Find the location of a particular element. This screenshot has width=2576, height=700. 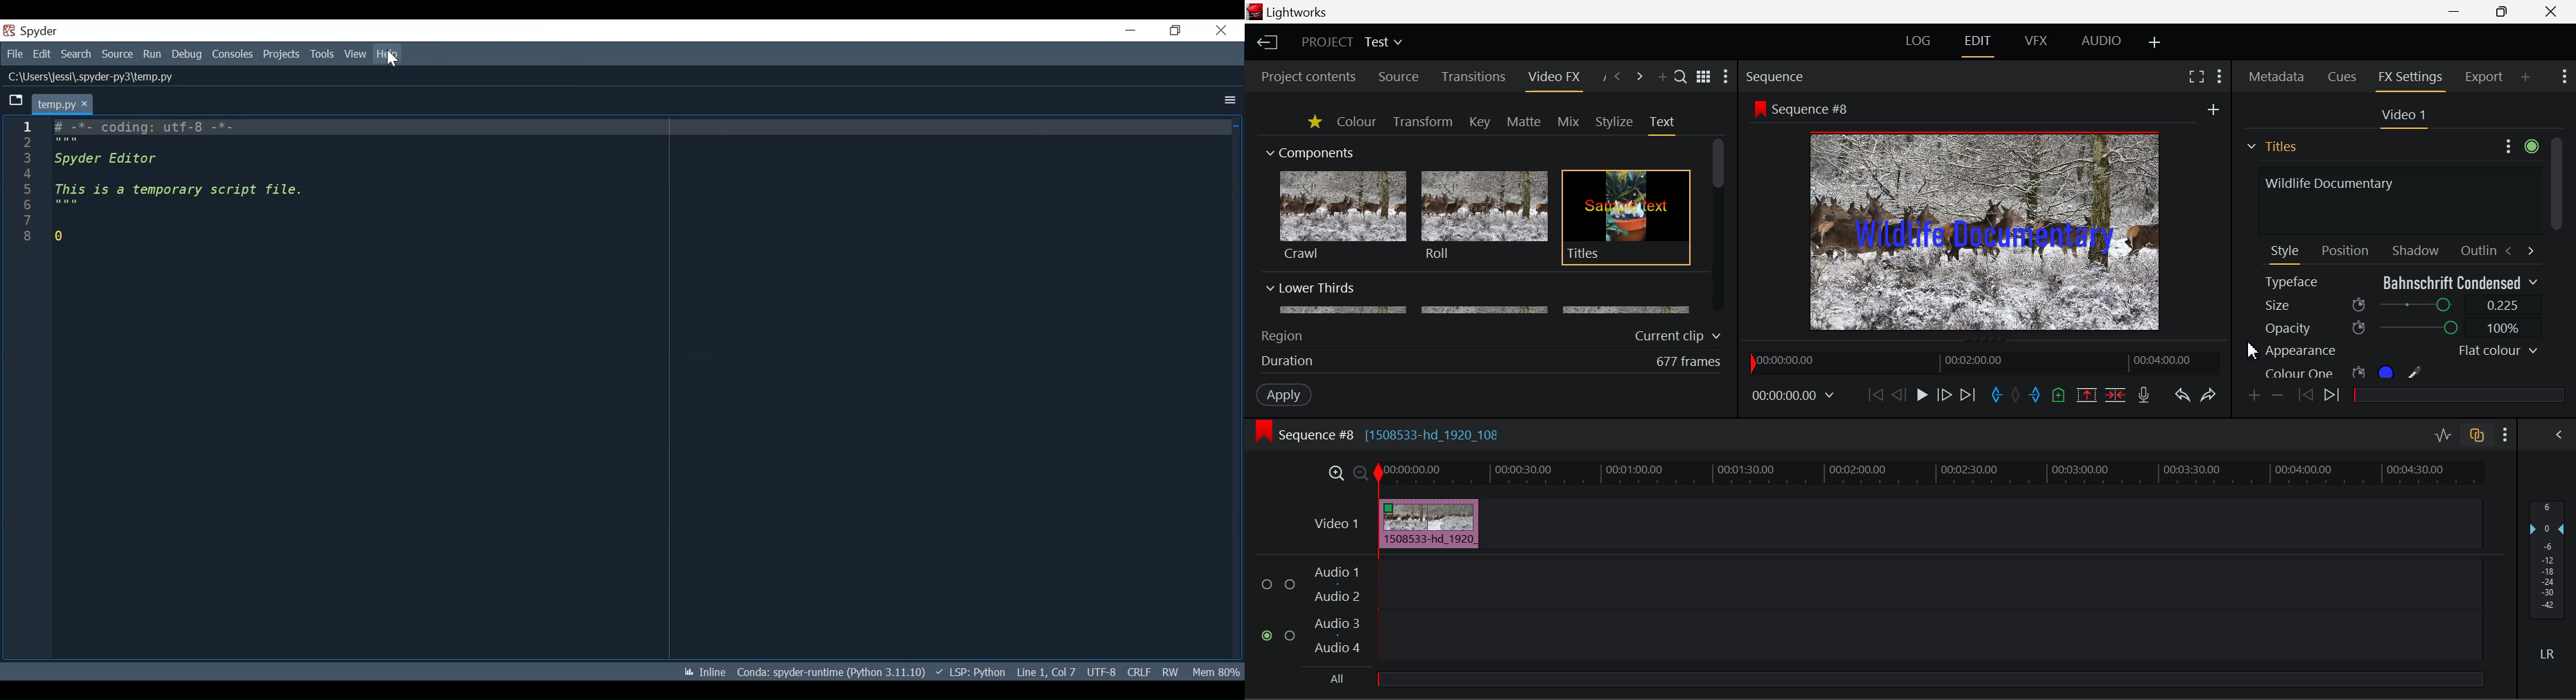

Lower Thirds is located at coordinates (1479, 297).